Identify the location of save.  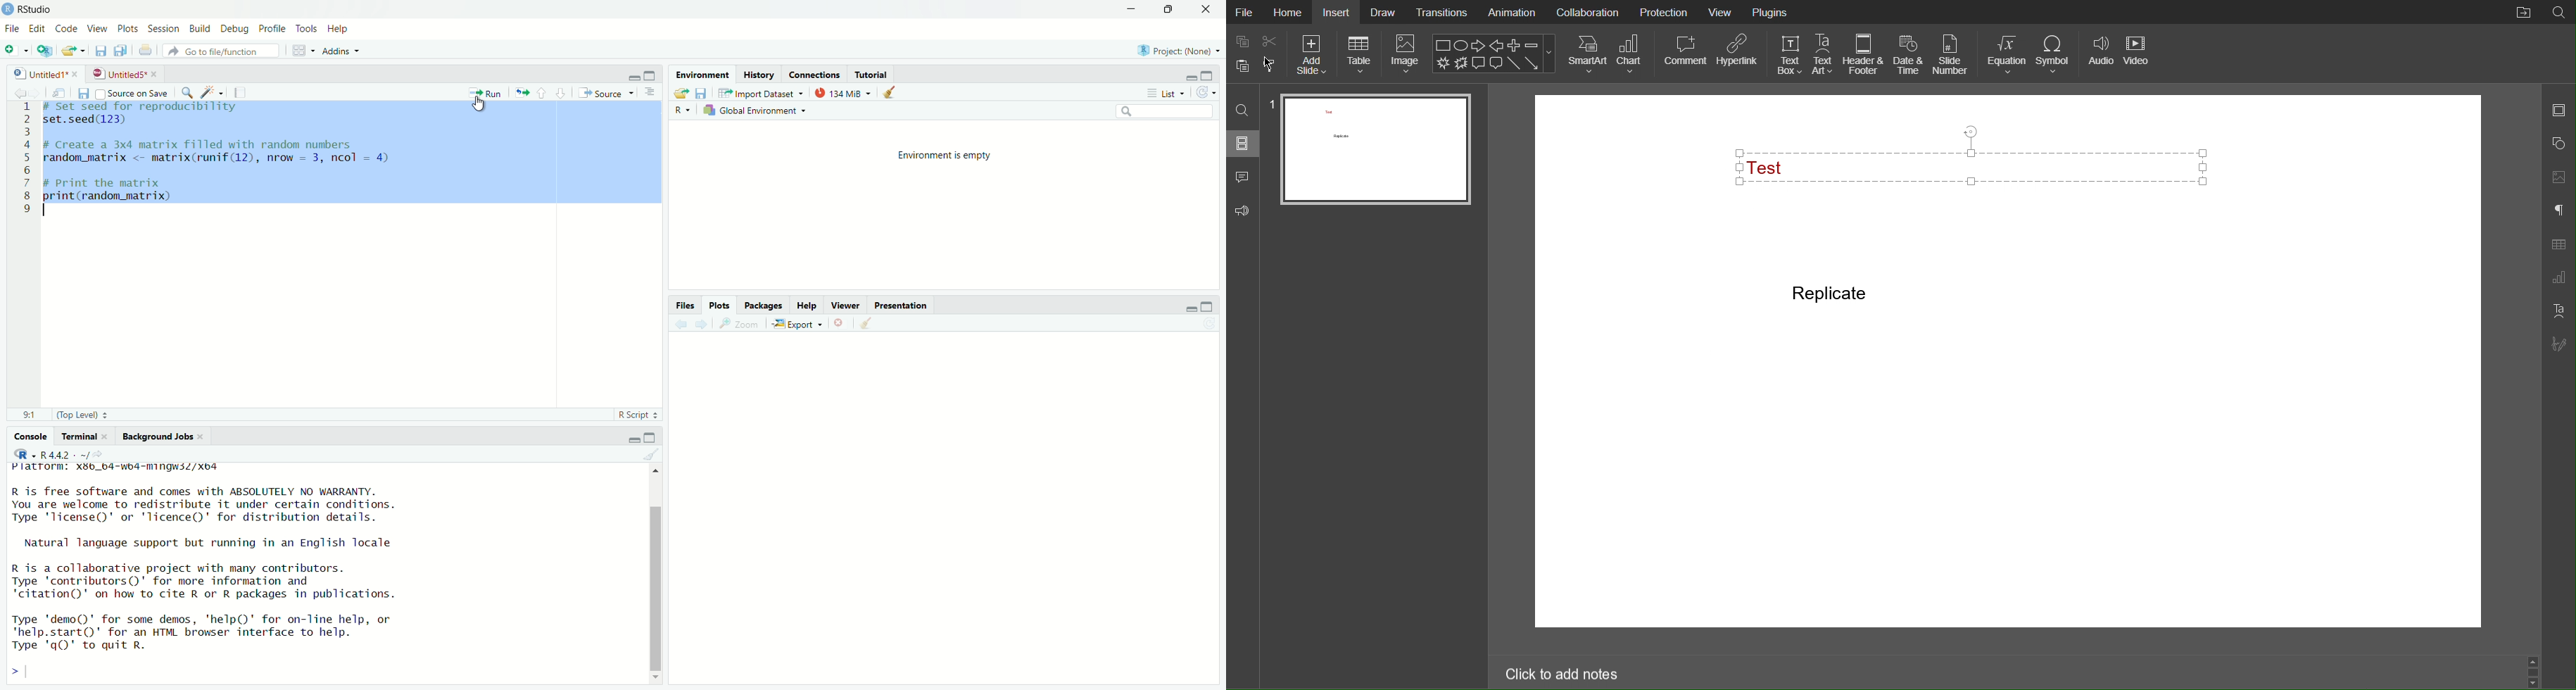
(82, 93).